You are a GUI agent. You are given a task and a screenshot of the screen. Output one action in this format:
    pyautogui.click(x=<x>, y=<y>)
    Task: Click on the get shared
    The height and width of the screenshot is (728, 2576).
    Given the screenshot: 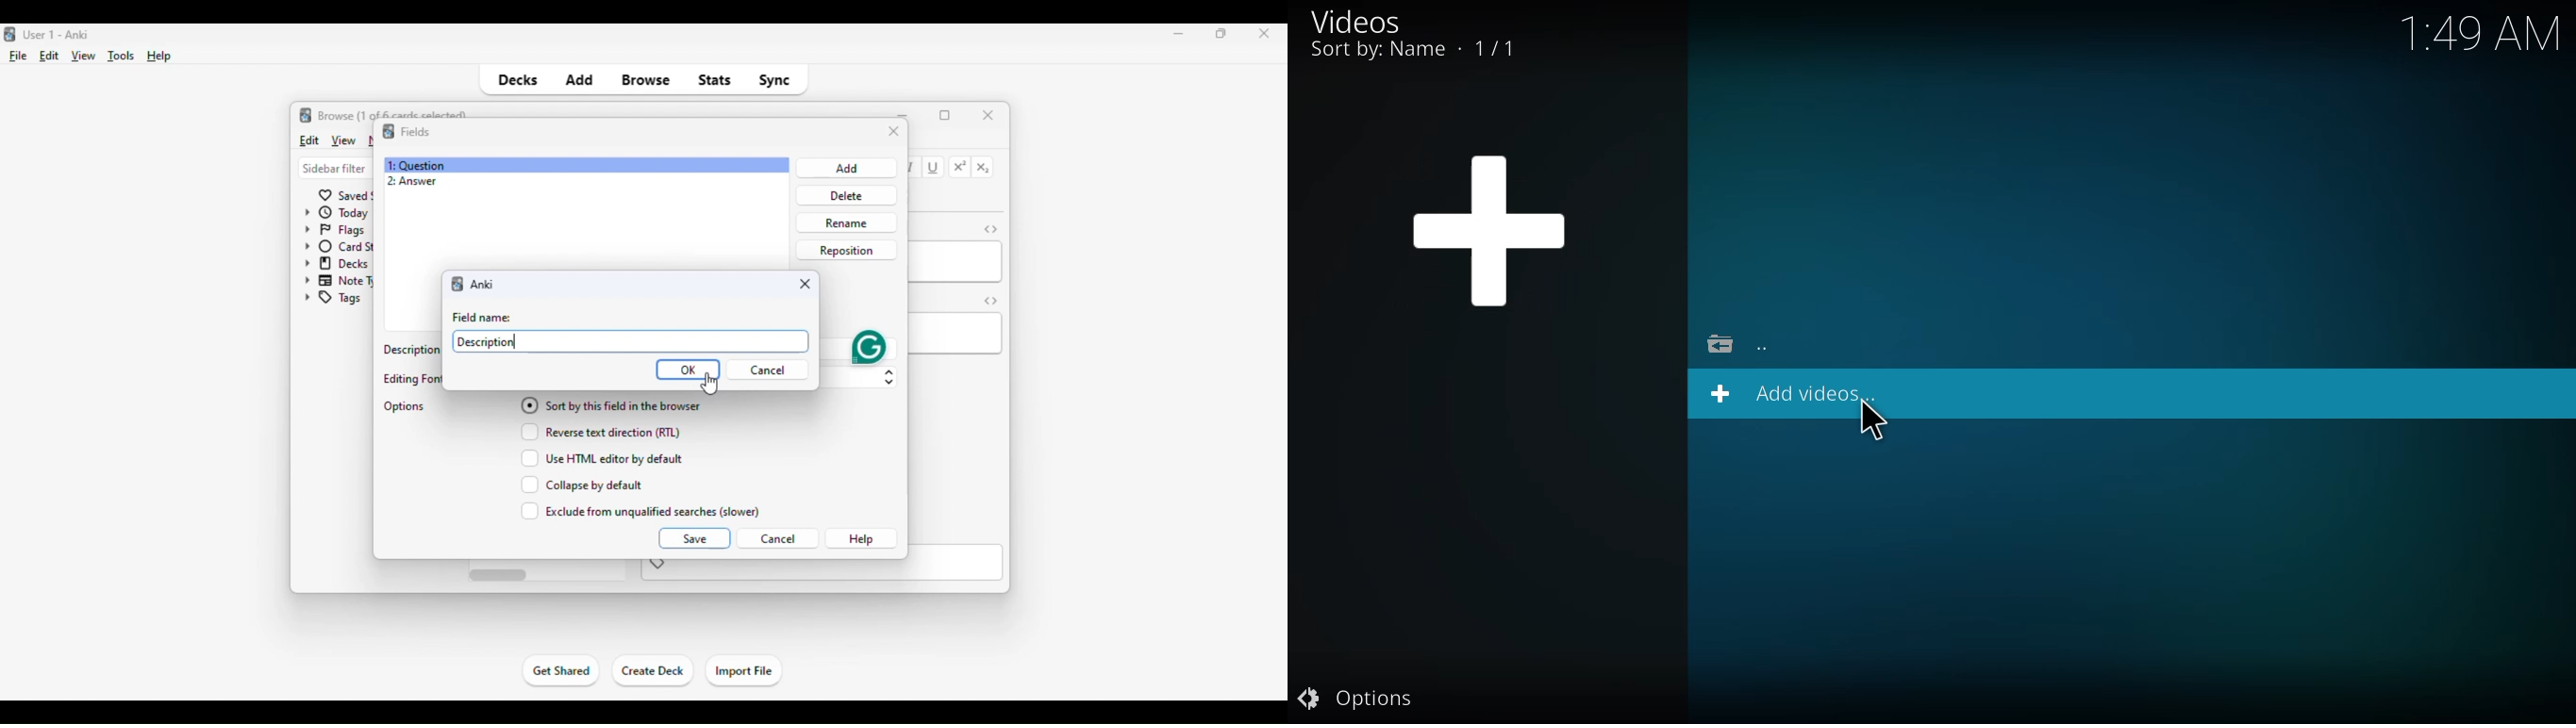 What is the action you would take?
    pyautogui.click(x=562, y=670)
    